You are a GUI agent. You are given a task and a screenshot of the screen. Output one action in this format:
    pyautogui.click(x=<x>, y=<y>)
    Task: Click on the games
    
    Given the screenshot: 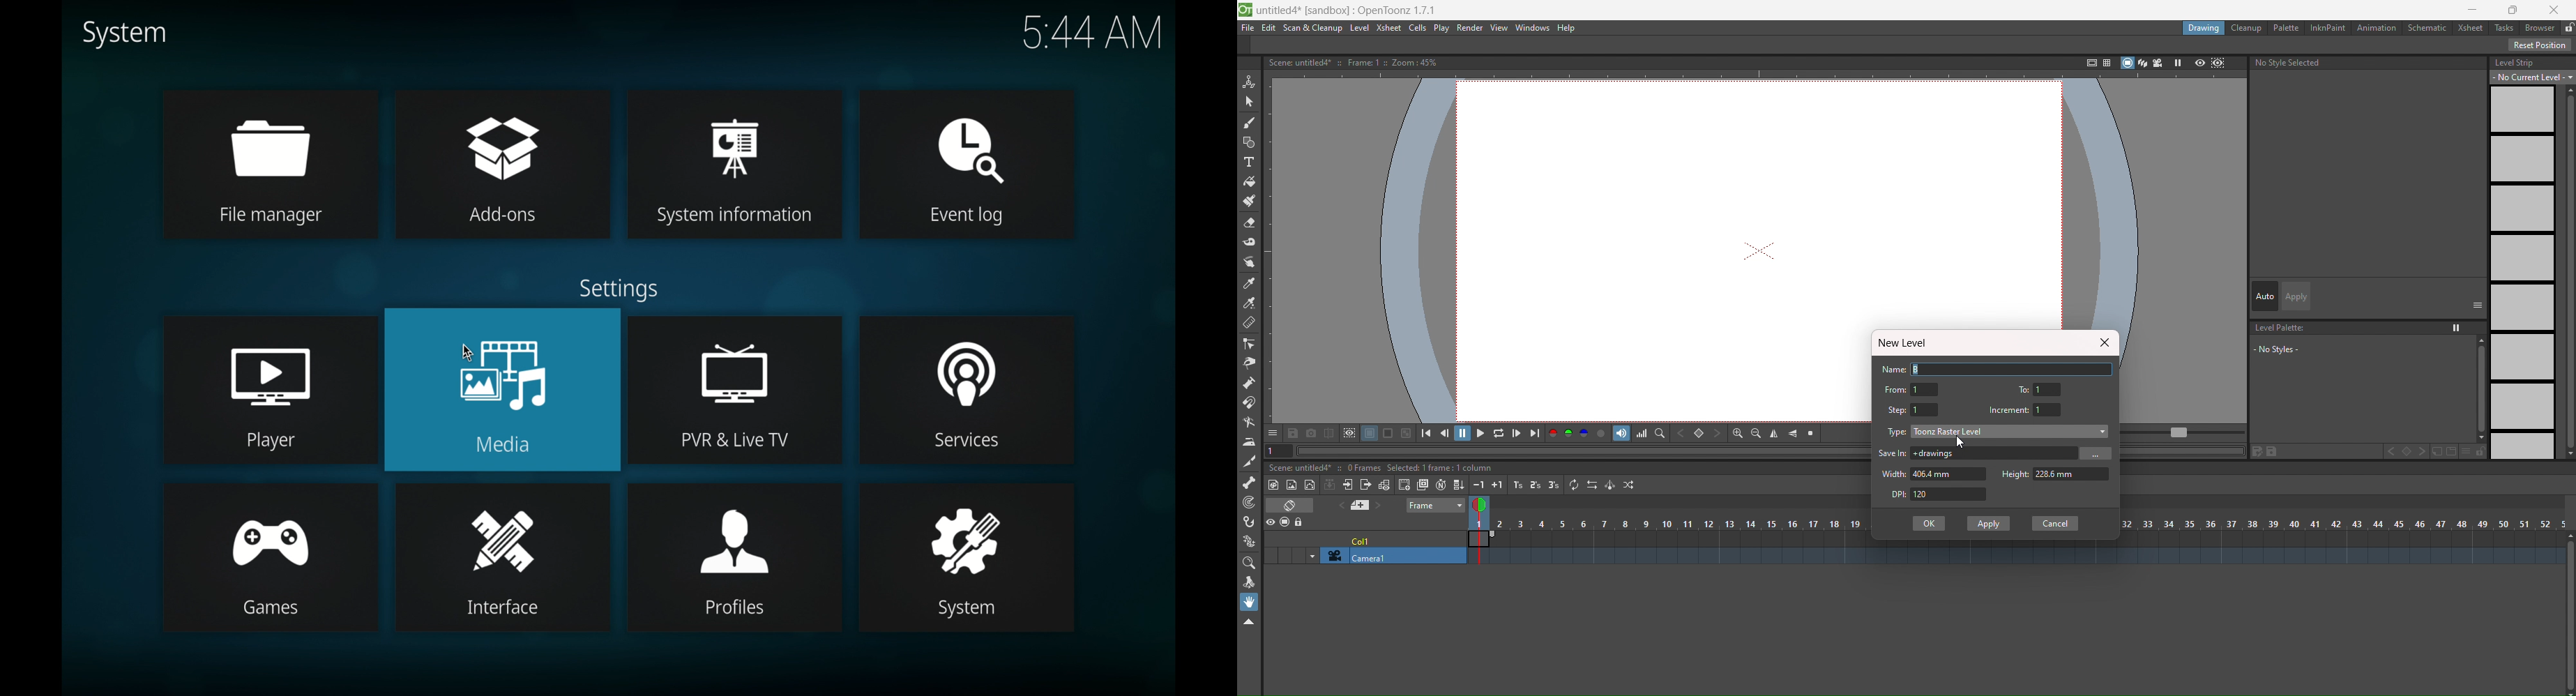 What is the action you would take?
    pyautogui.click(x=271, y=557)
    